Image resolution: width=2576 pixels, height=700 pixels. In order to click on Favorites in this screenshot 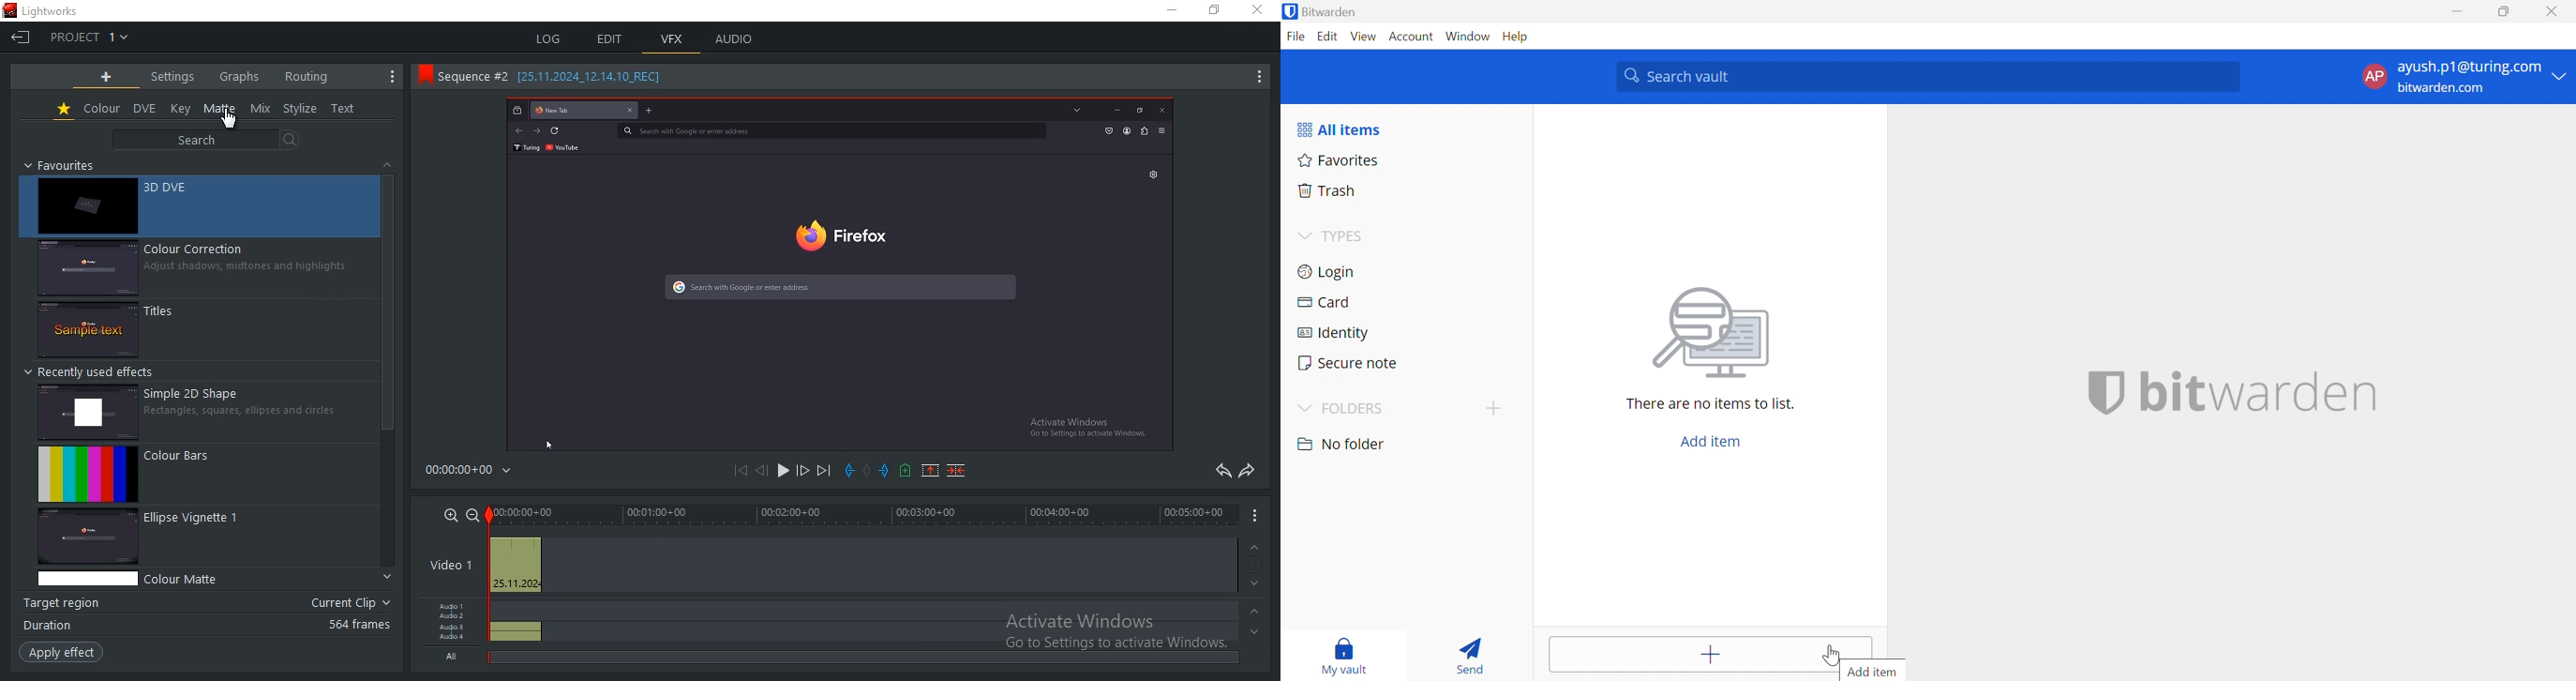, I will do `click(1340, 159)`.